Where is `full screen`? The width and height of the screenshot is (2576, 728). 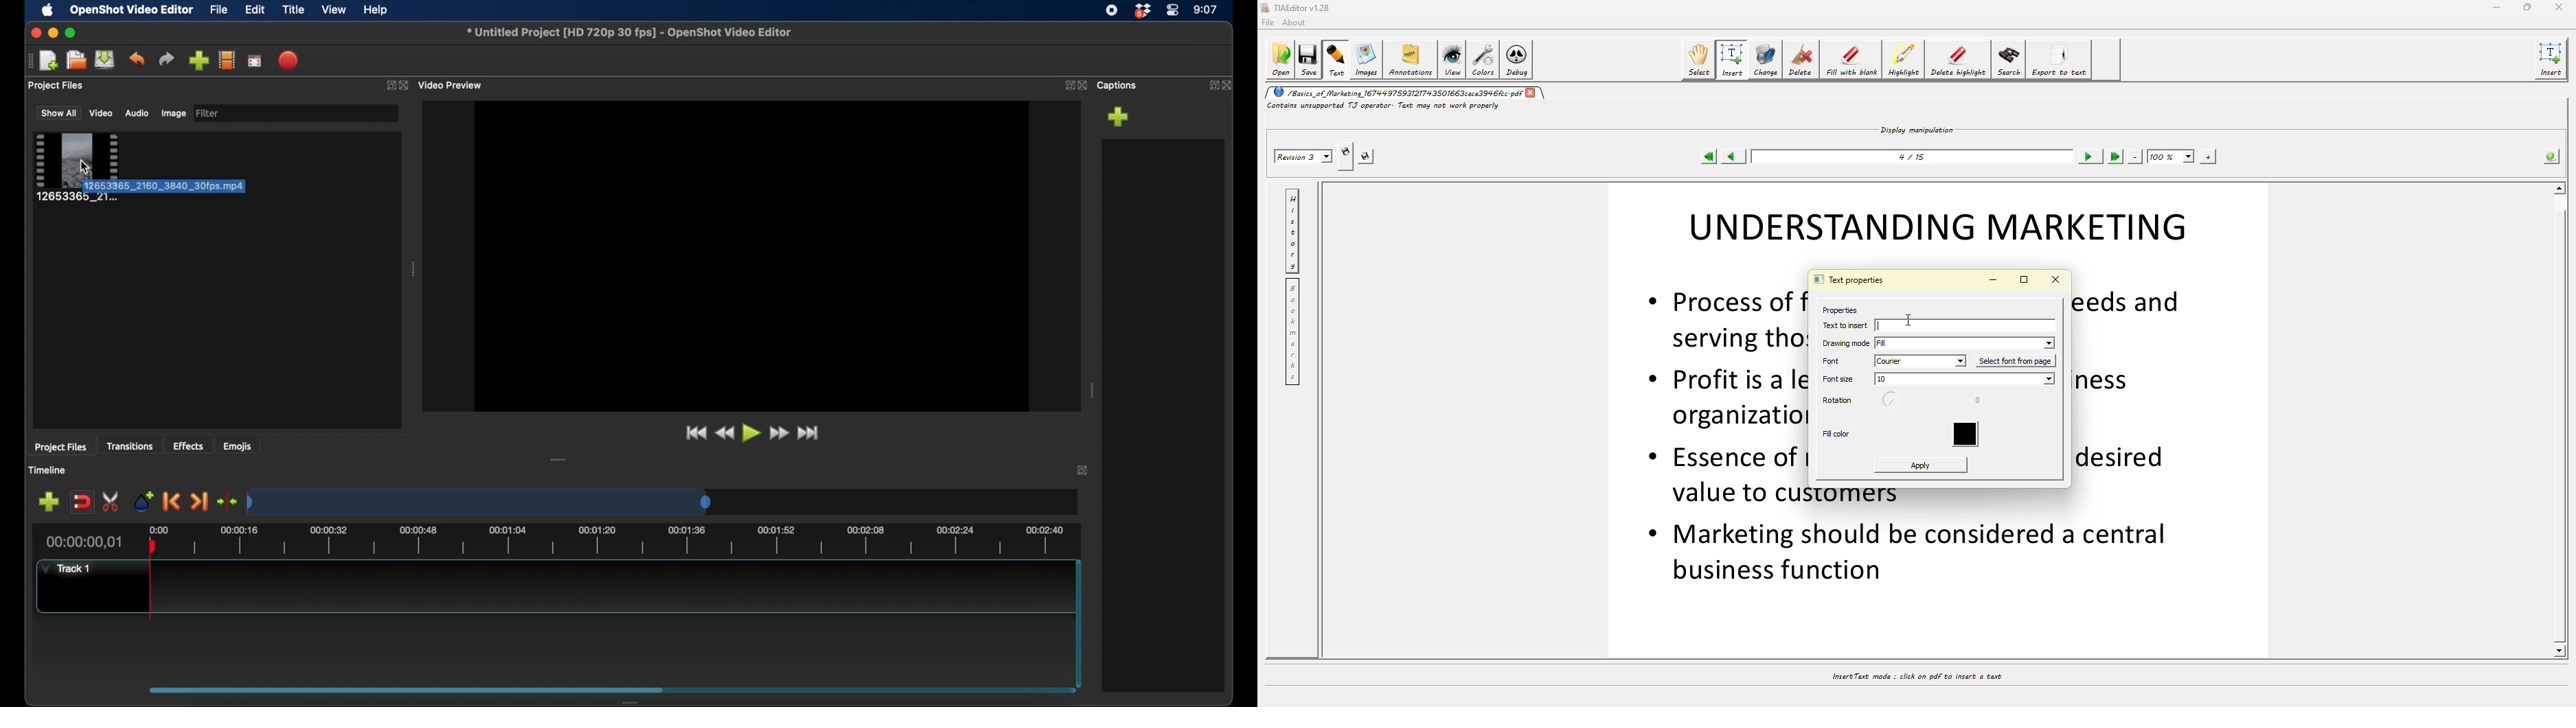 full screen is located at coordinates (255, 61).